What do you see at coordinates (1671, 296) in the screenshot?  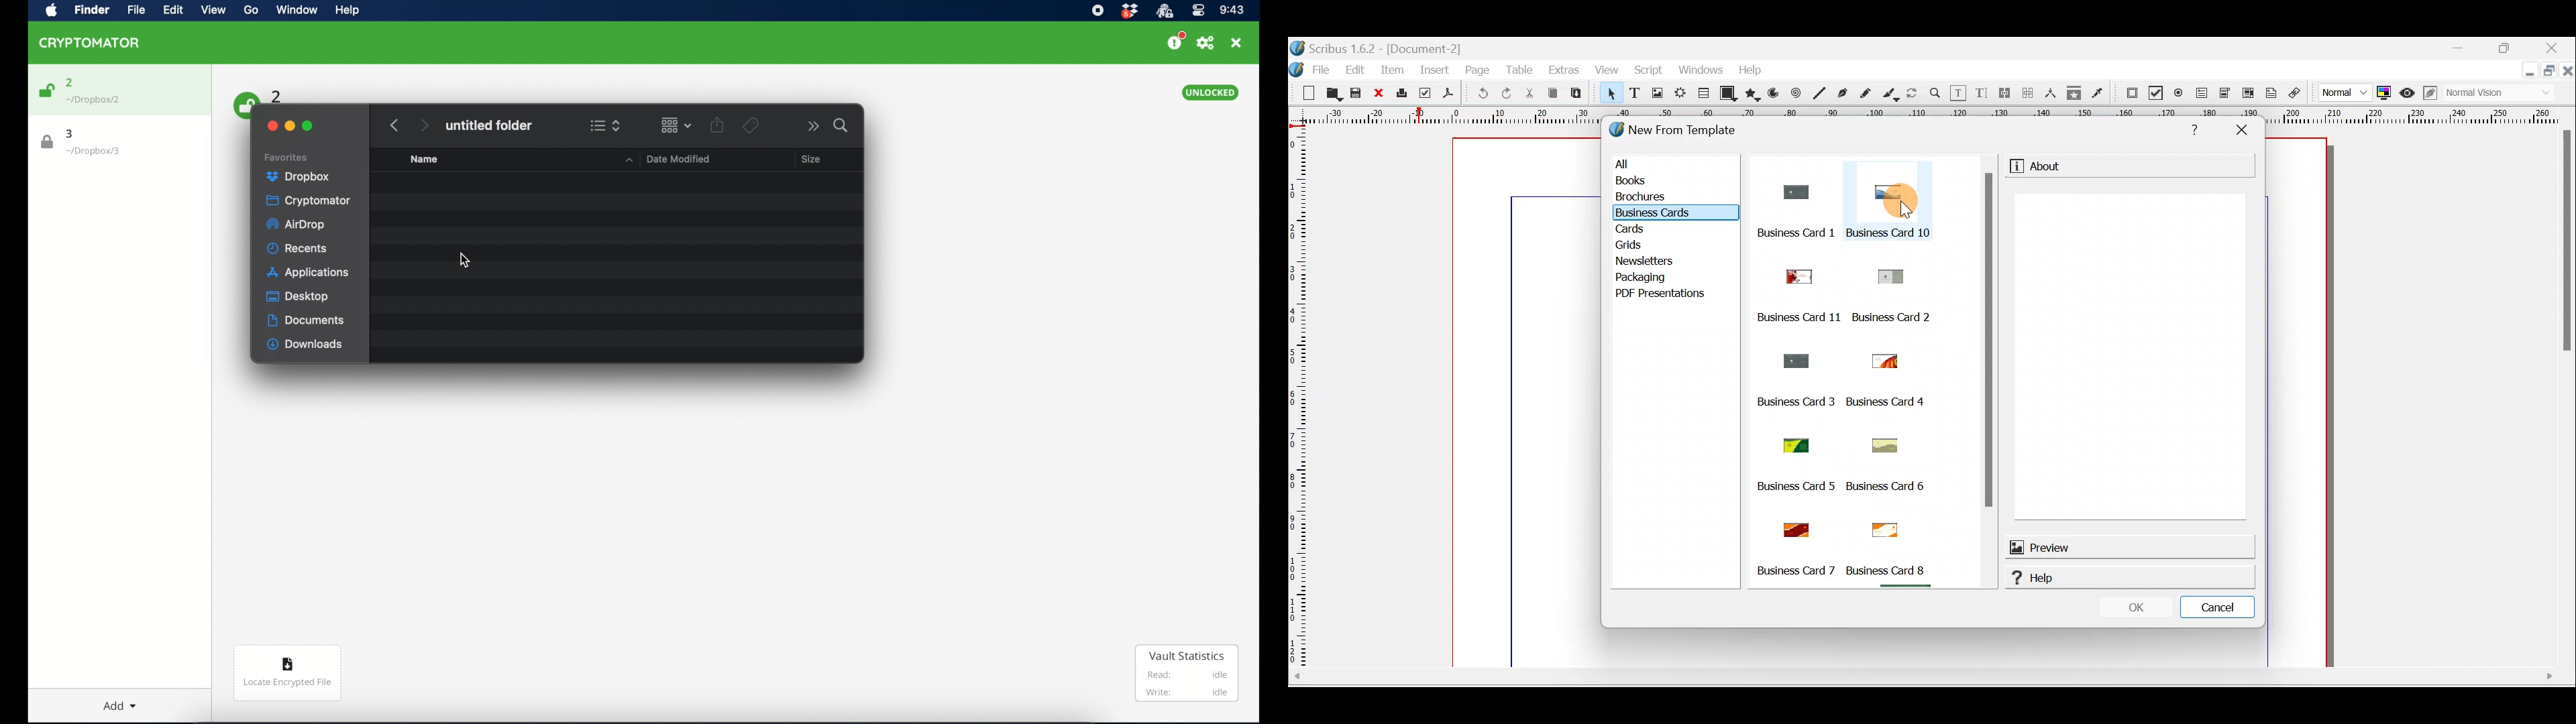 I see `PDF presentations` at bounding box center [1671, 296].